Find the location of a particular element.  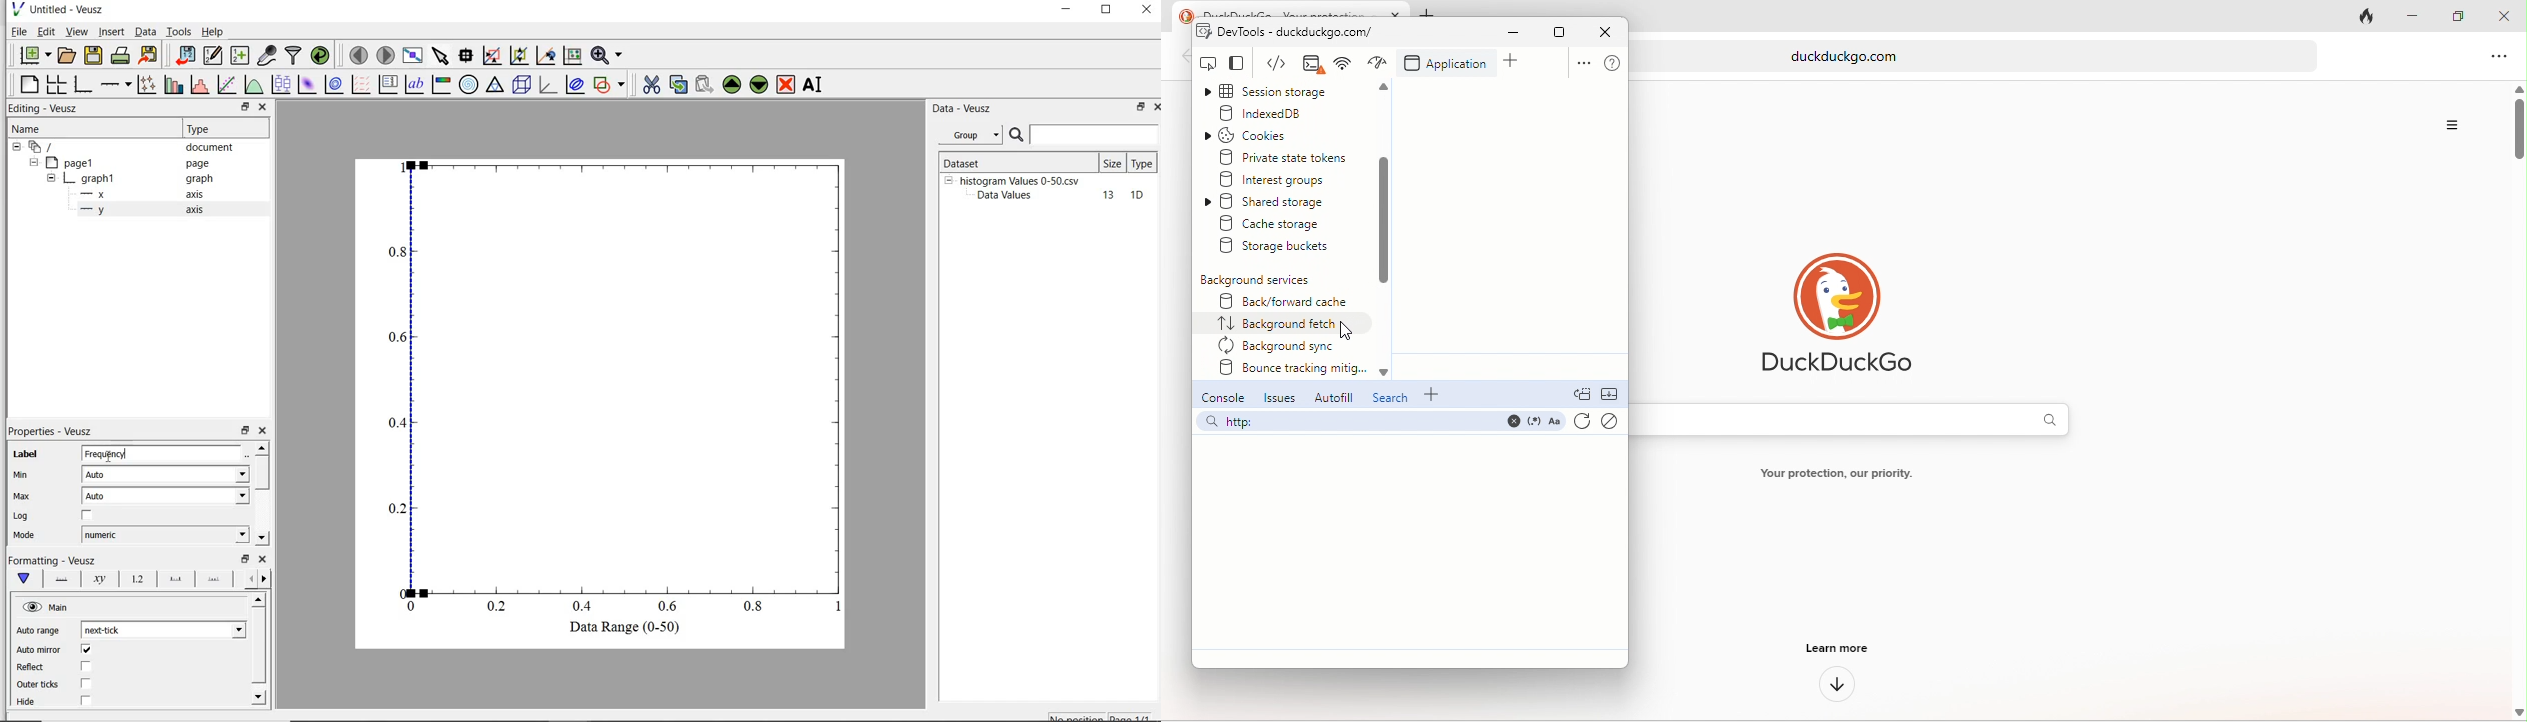

cursor is located at coordinates (109, 456).